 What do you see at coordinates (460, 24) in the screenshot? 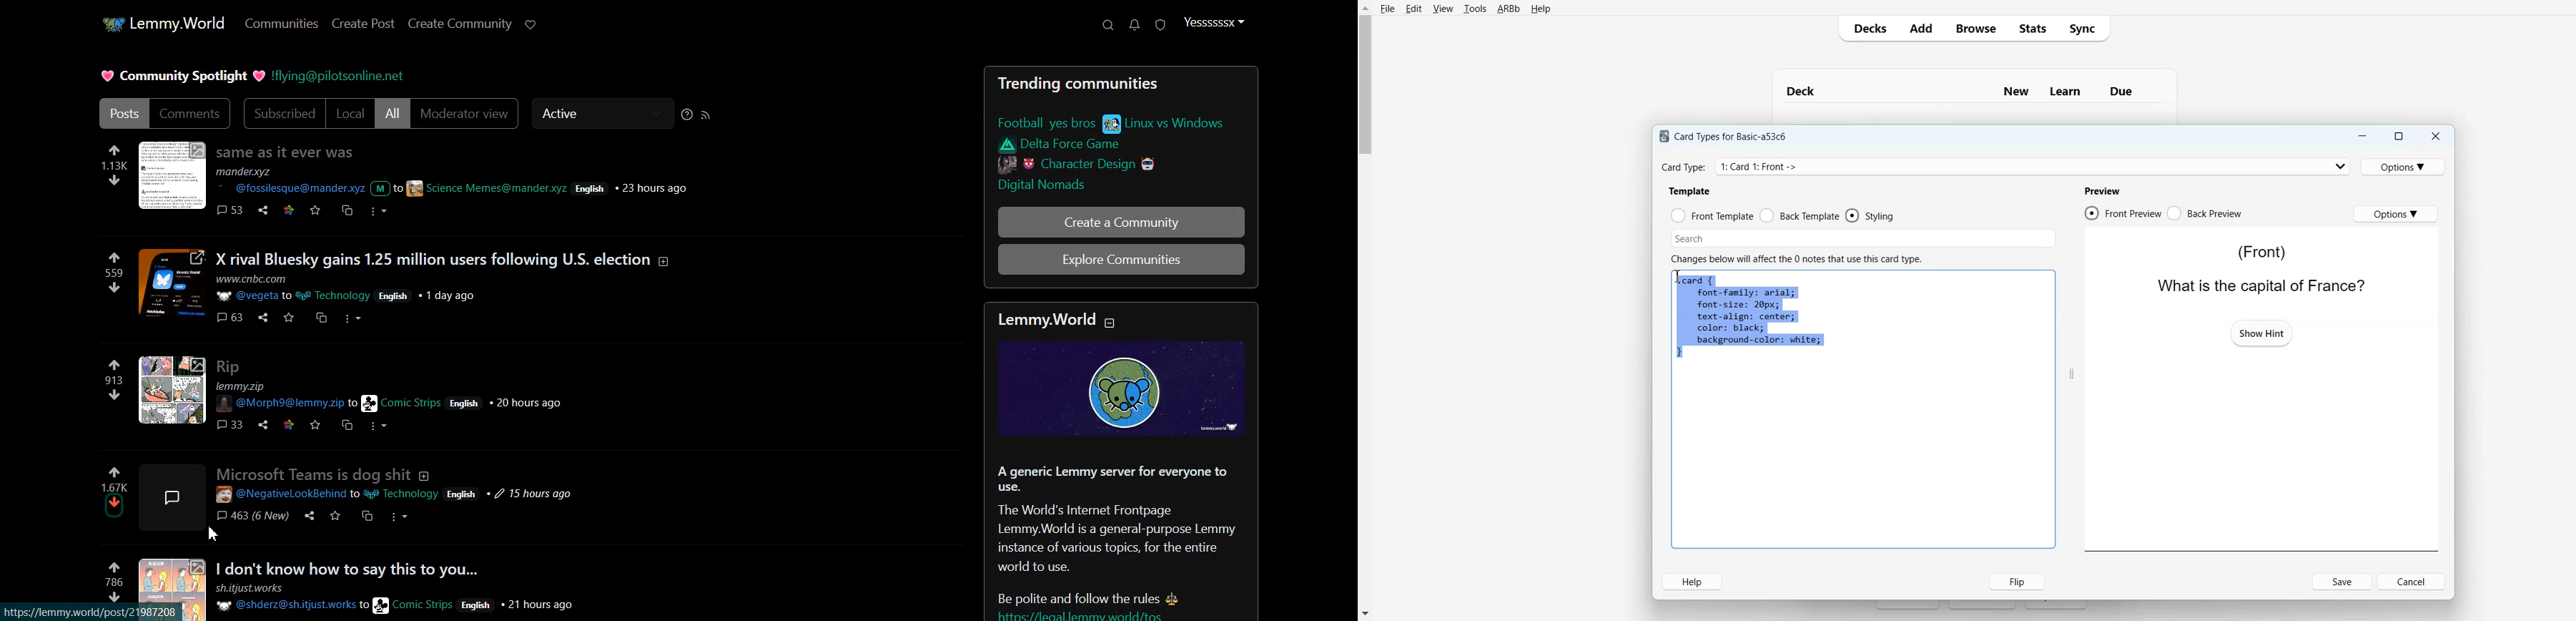
I see `Create Community` at bounding box center [460, 24].